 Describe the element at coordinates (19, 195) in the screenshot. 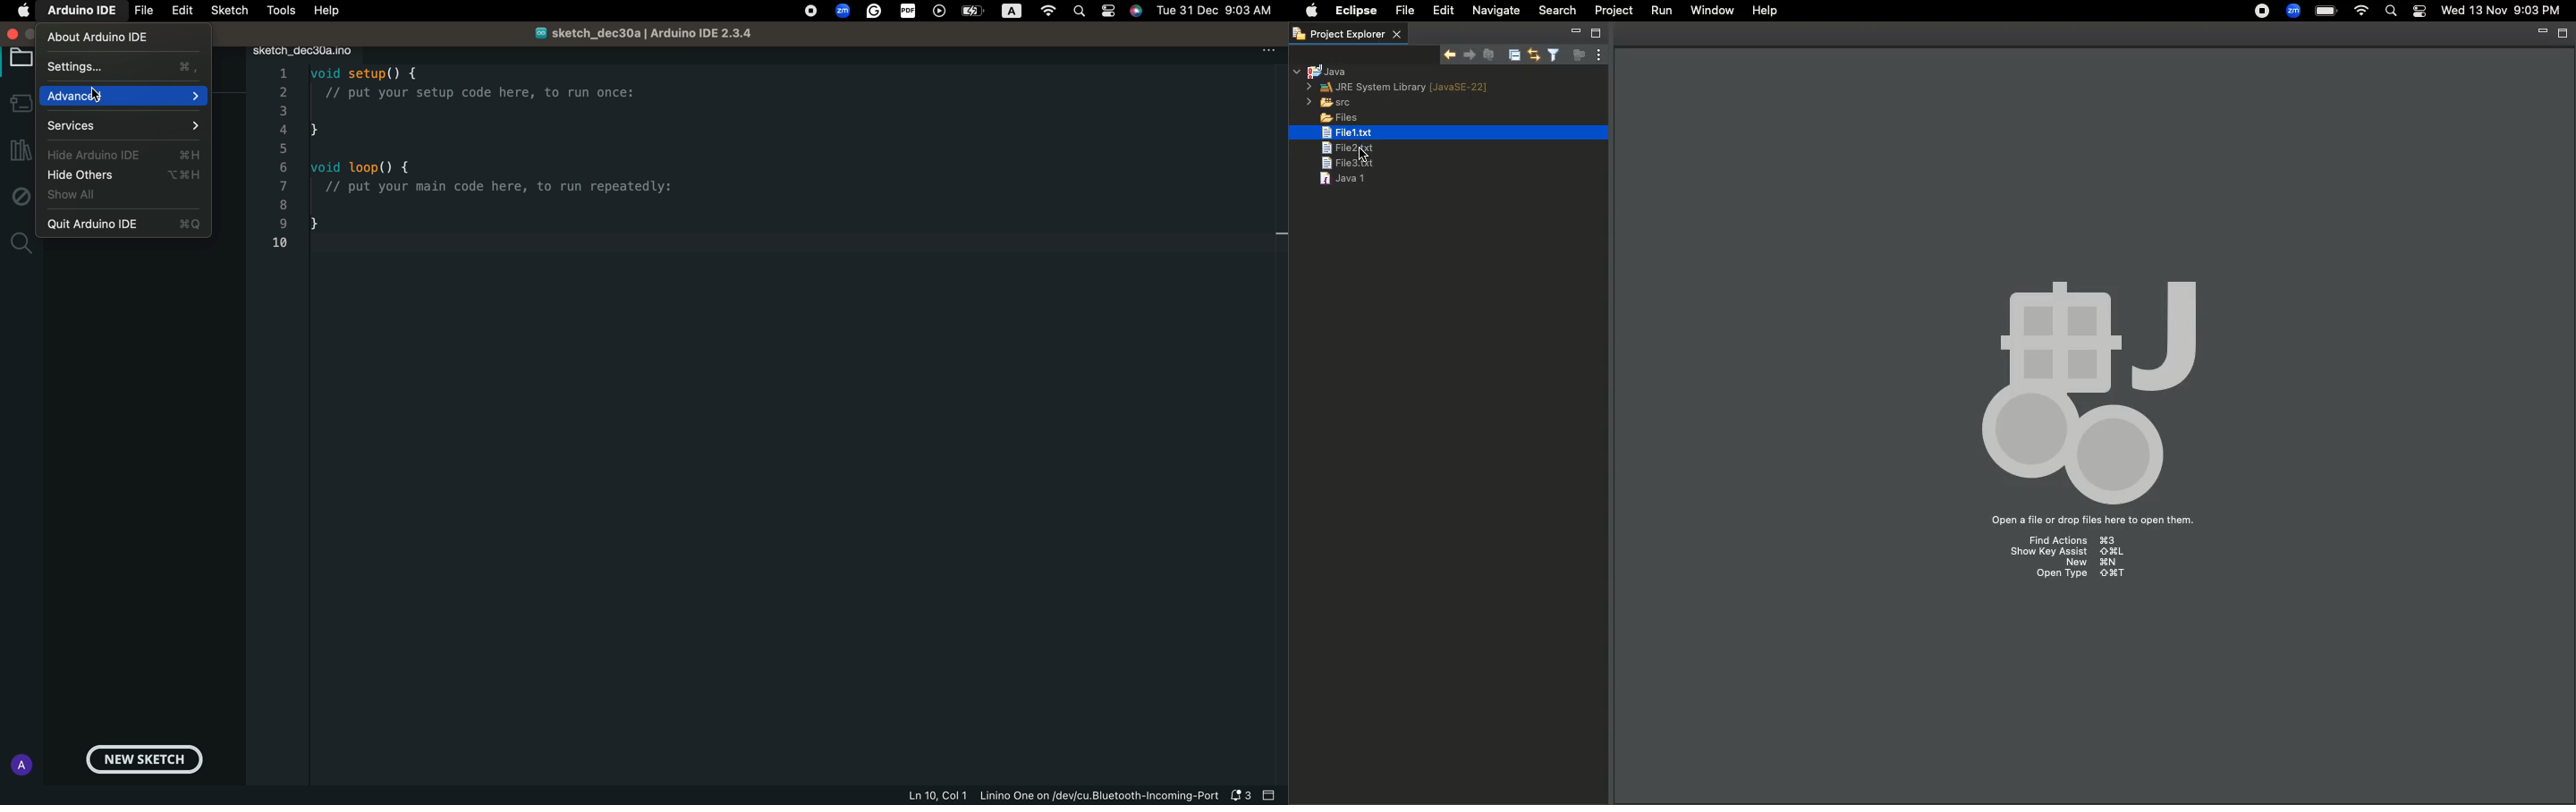

I see `debug` at that location.